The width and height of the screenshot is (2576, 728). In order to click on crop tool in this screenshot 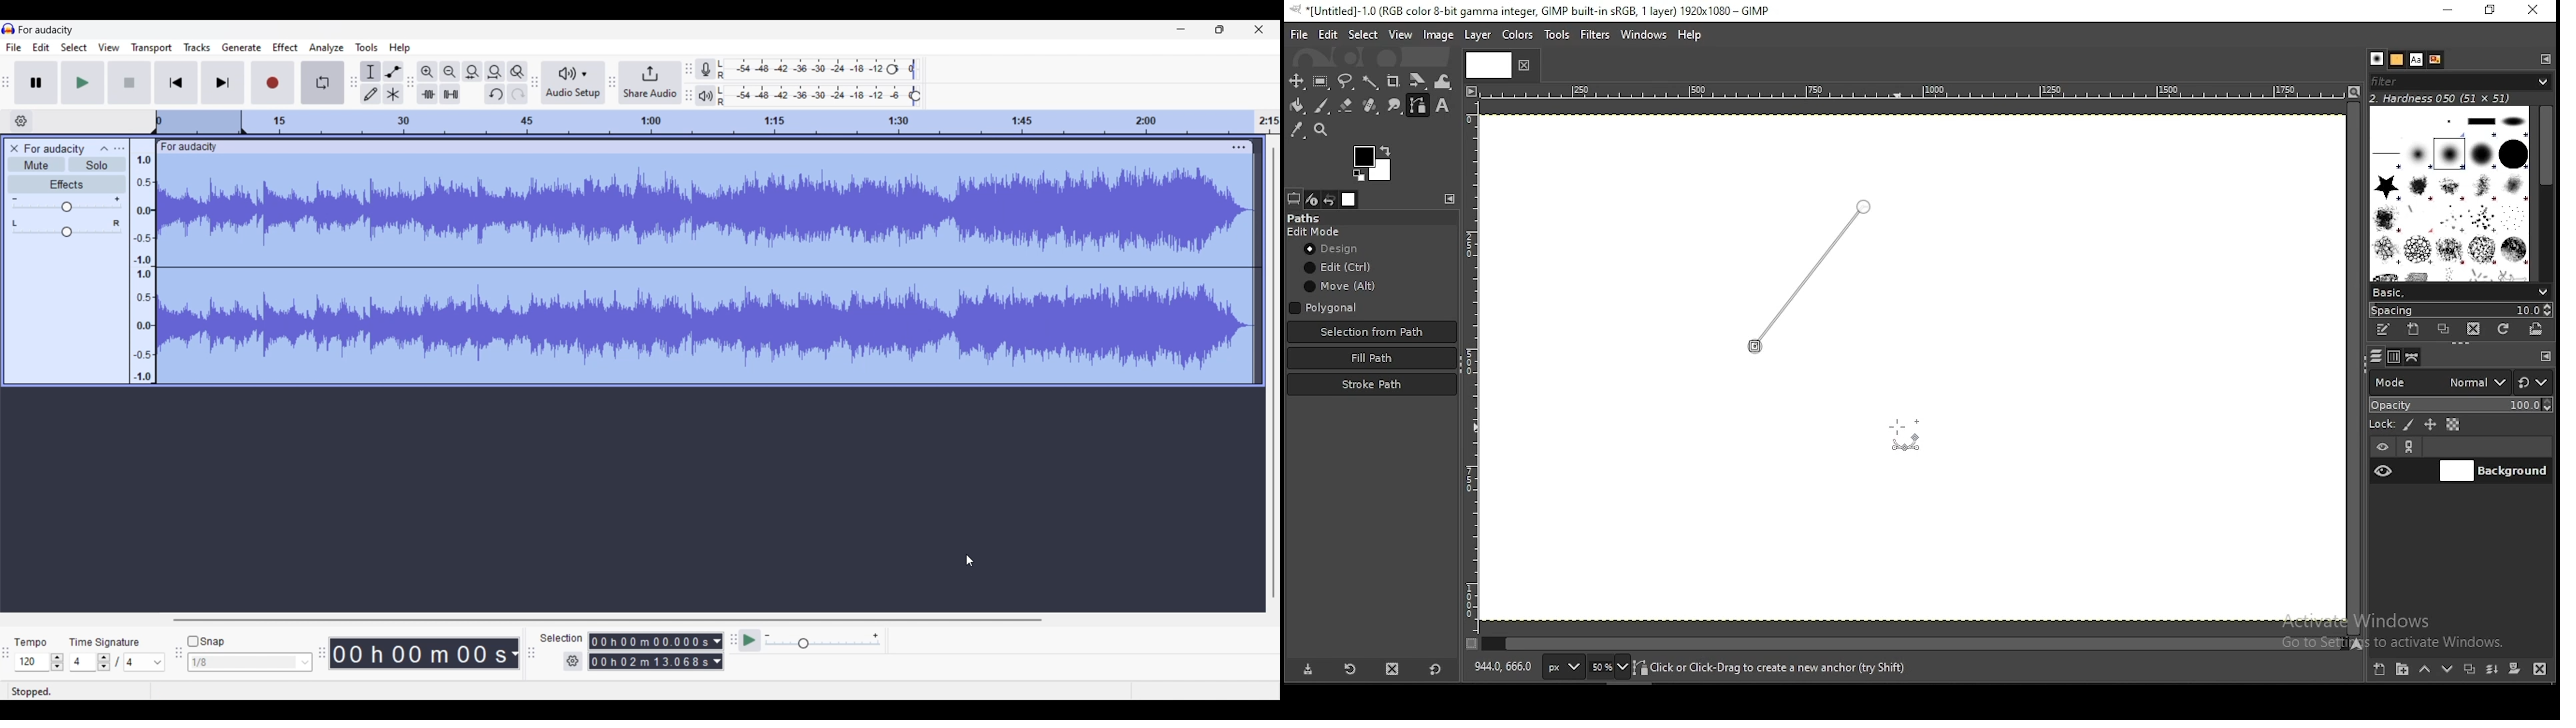, I will do `click(1395, 80)`.